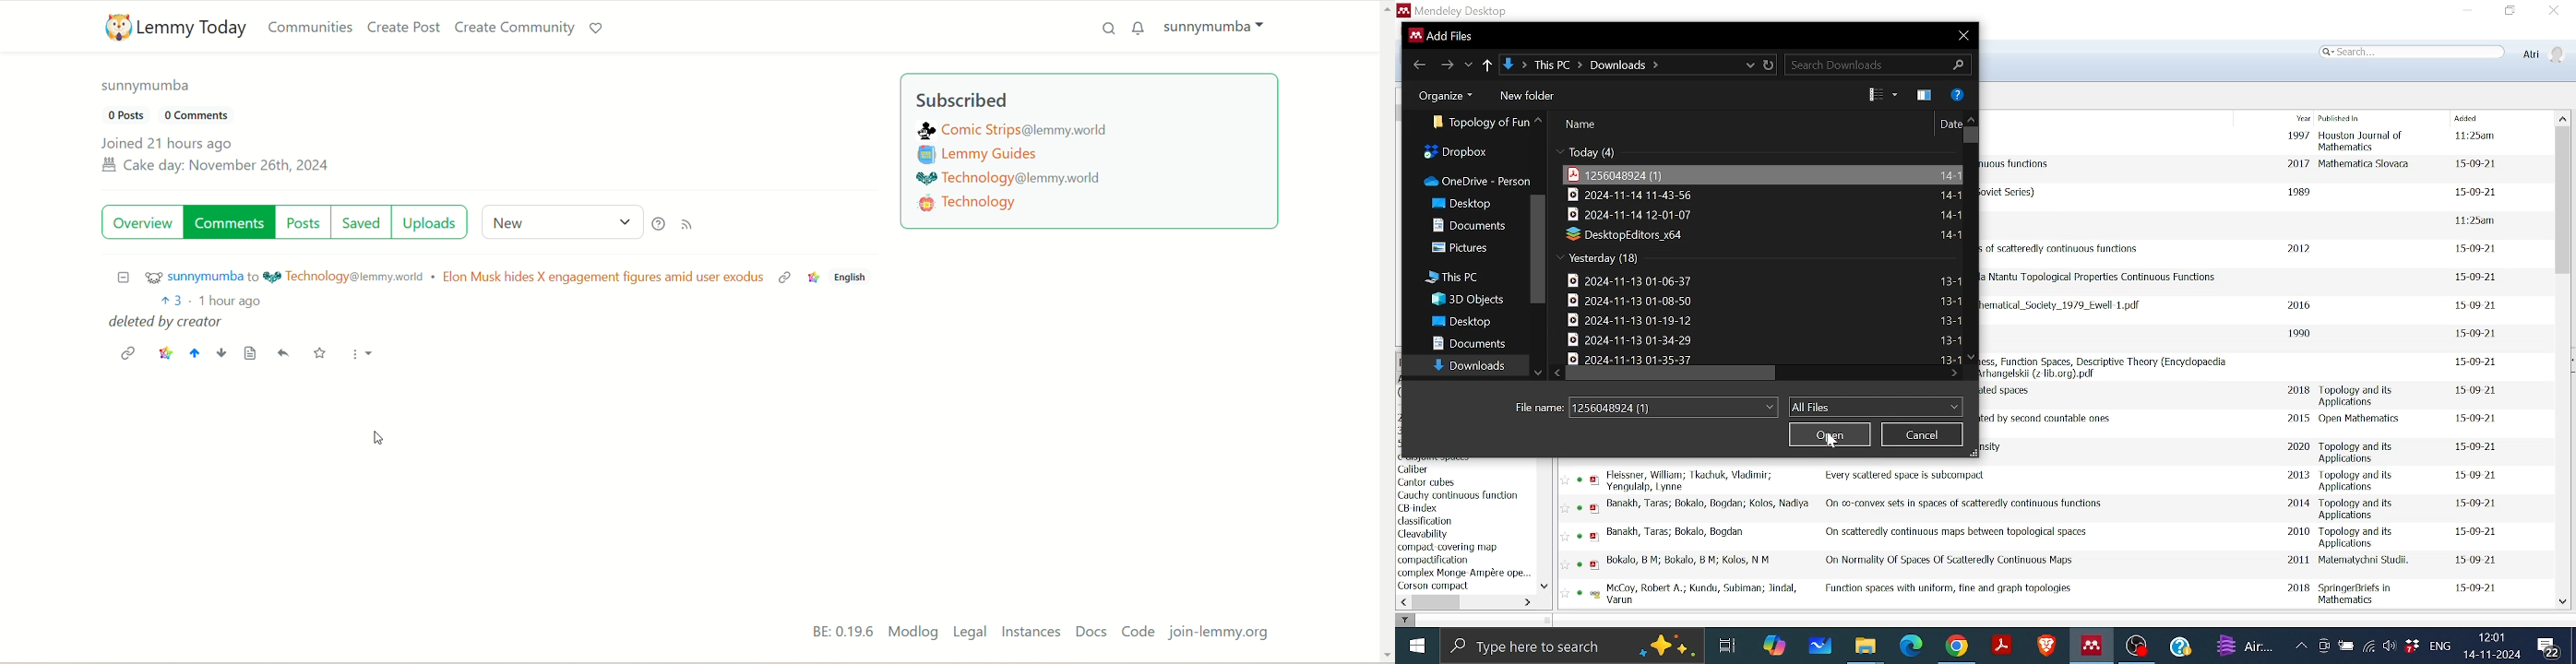 This screenshot has width=2576, height=672. Describe the element at coordinates (1973, 117) in the screenshot. I see `move up in all files` at that location.